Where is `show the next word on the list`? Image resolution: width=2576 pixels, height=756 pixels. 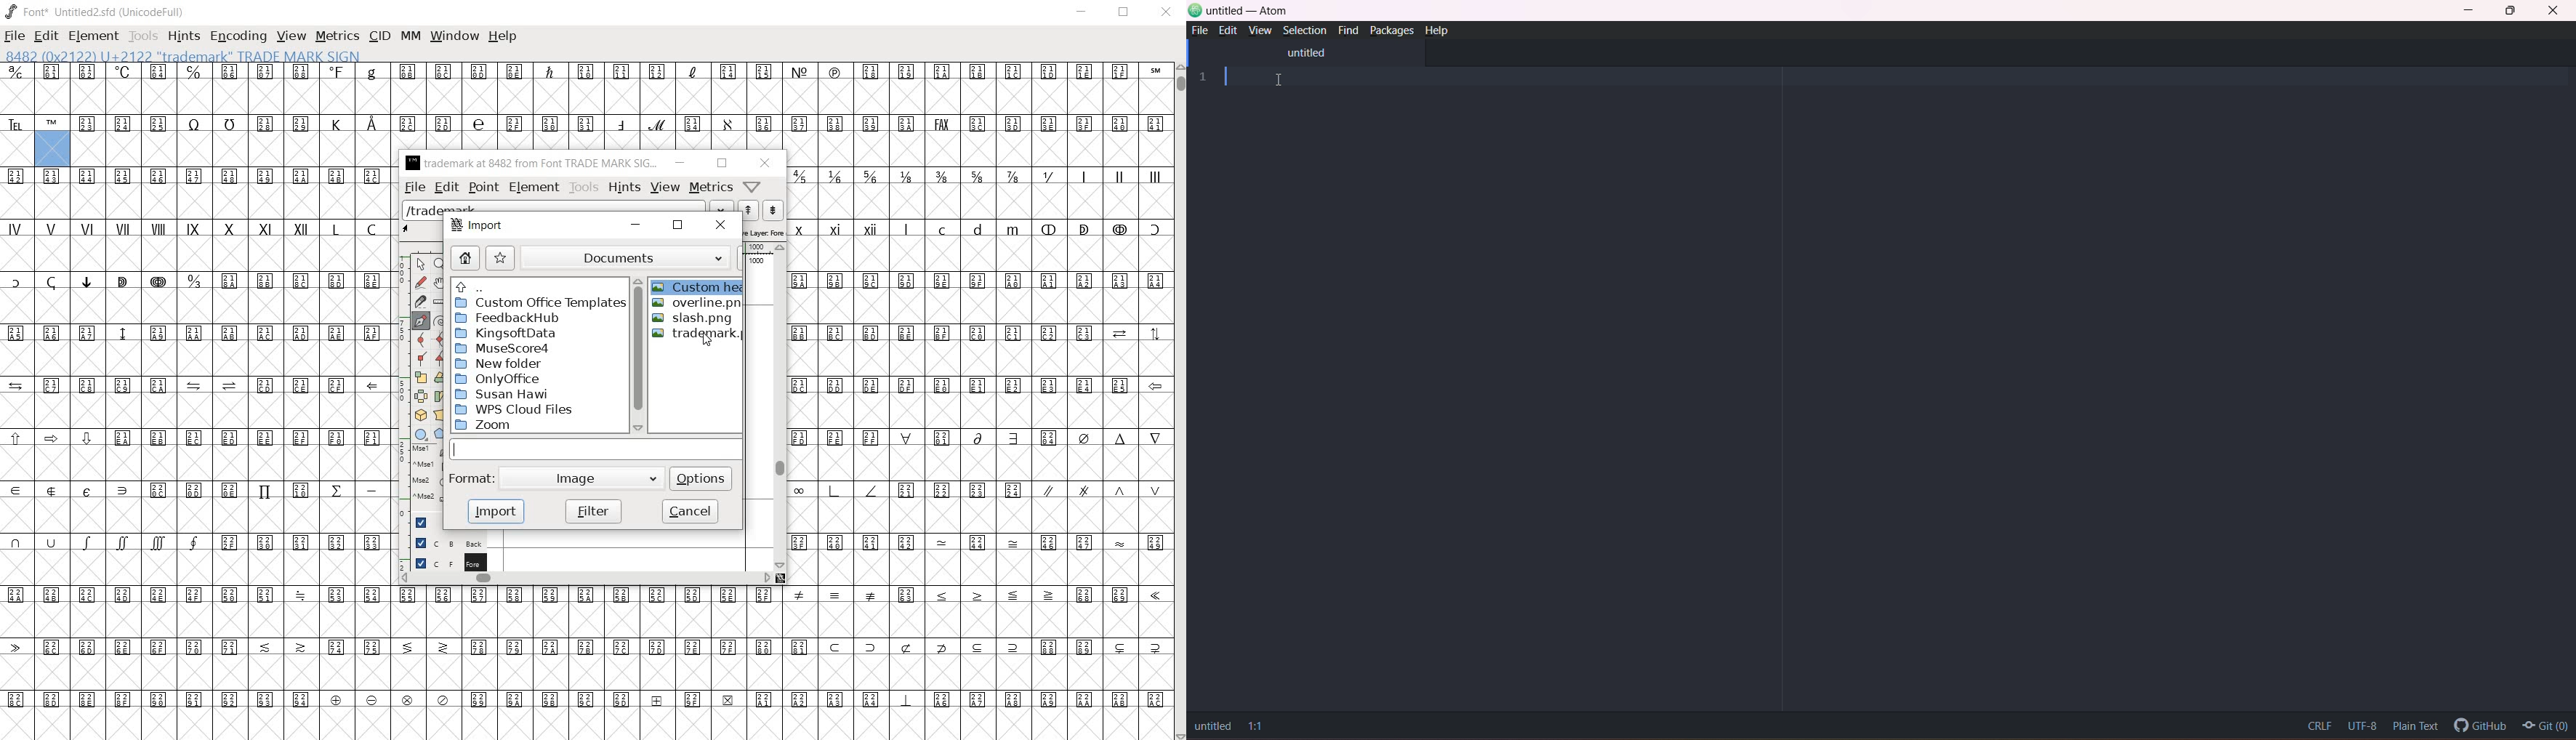
show the next word on the list is located at coordinates (748, 210).